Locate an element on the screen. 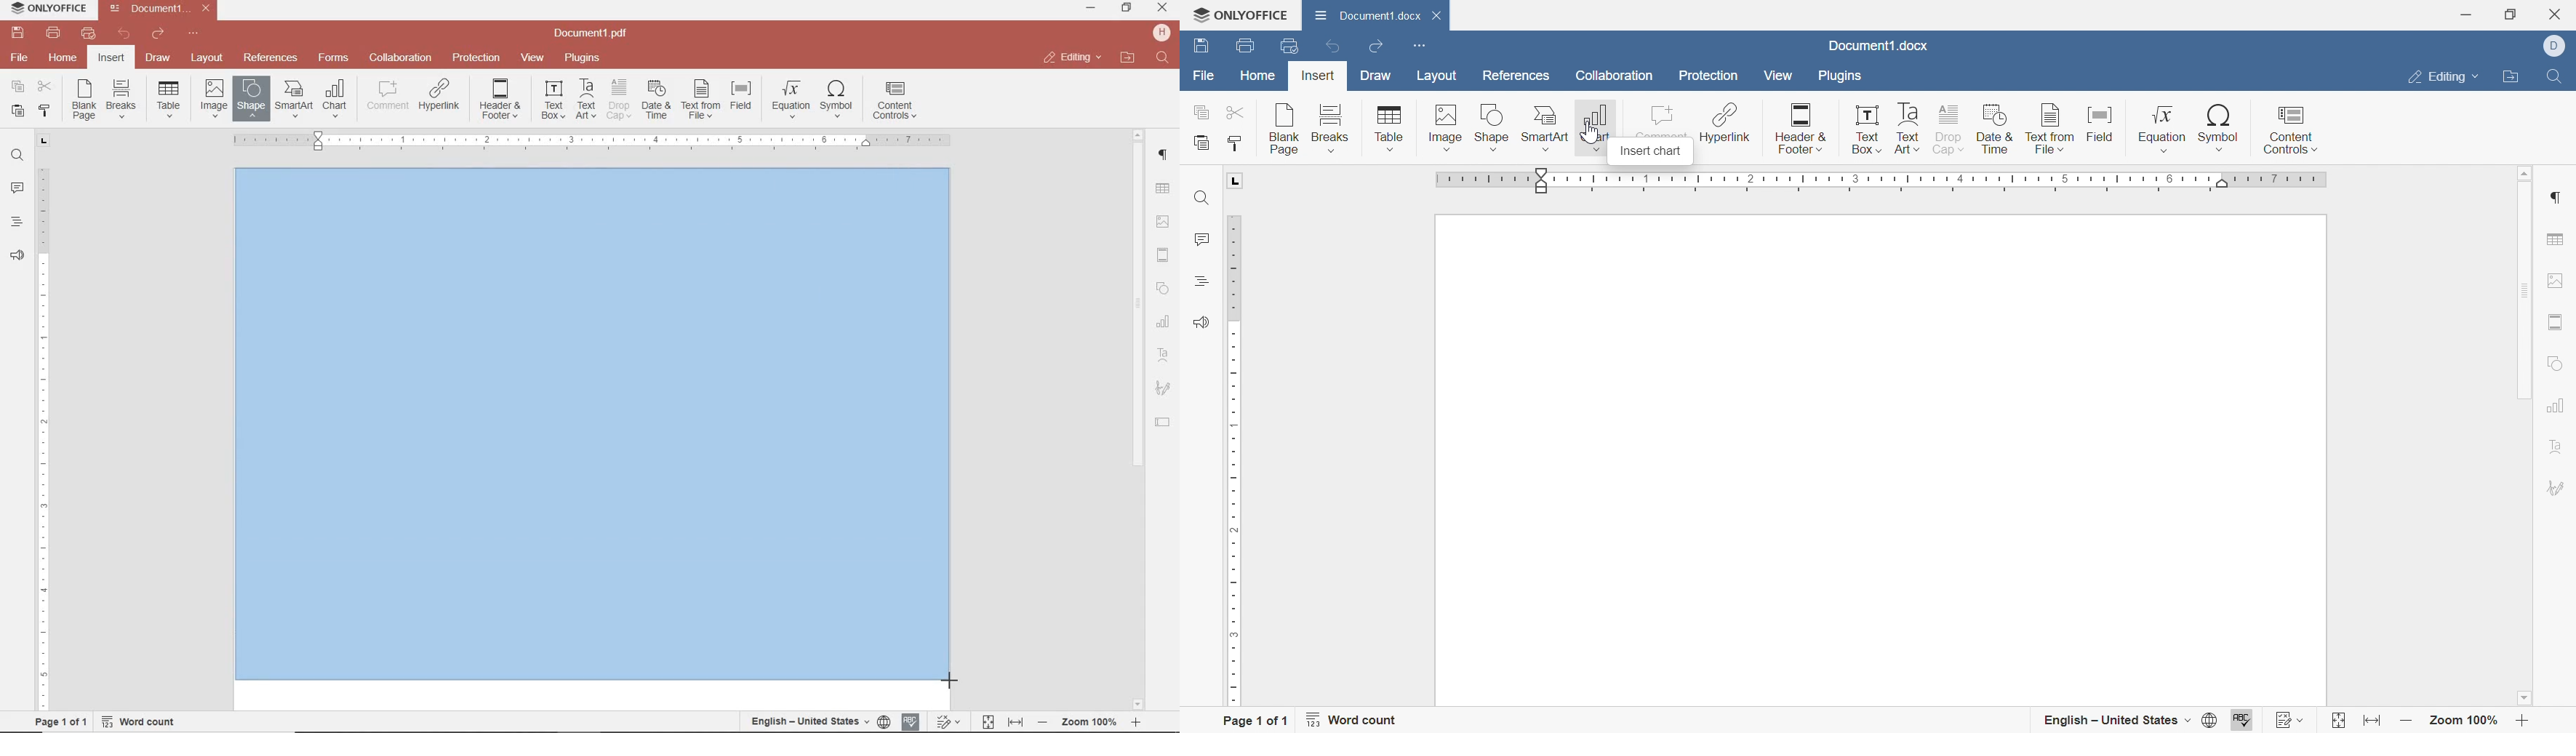 The image size is (2576, 756). Close is located at coordinates (2556, 14).